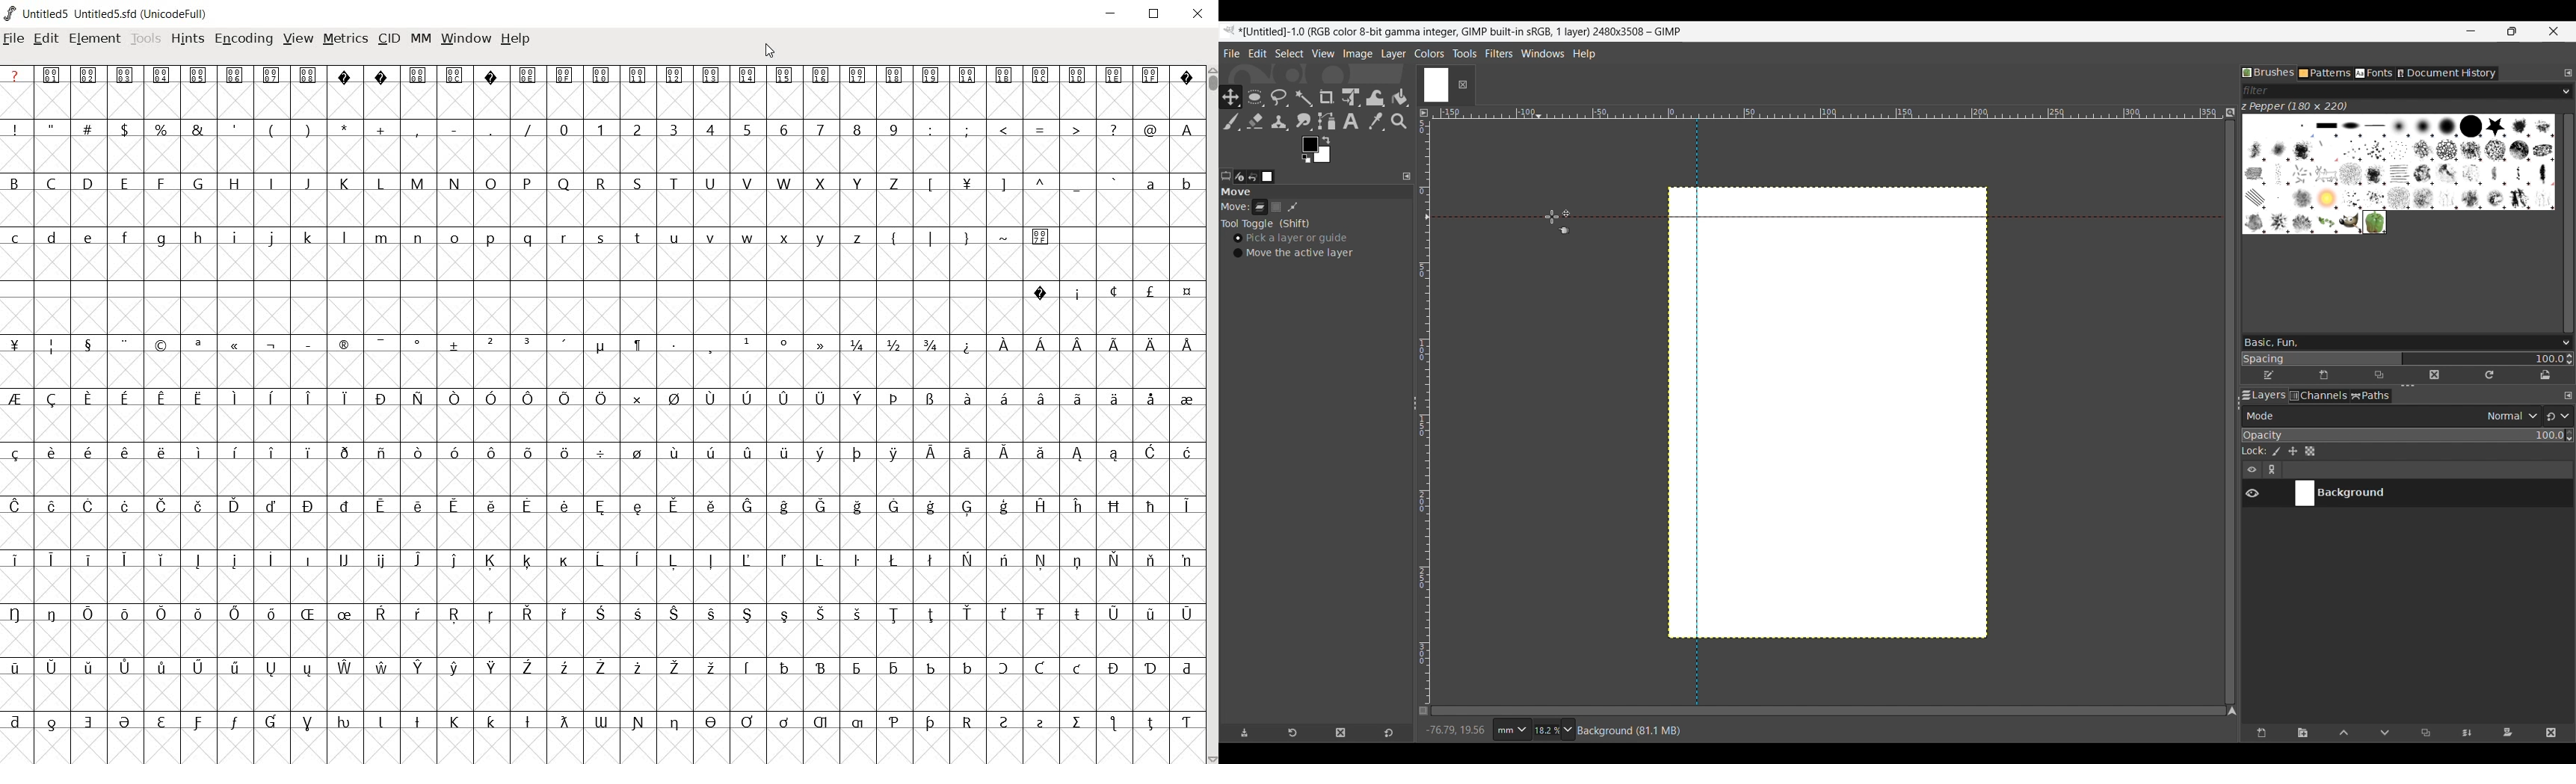  I want to click on ?, so click(1112, 130).